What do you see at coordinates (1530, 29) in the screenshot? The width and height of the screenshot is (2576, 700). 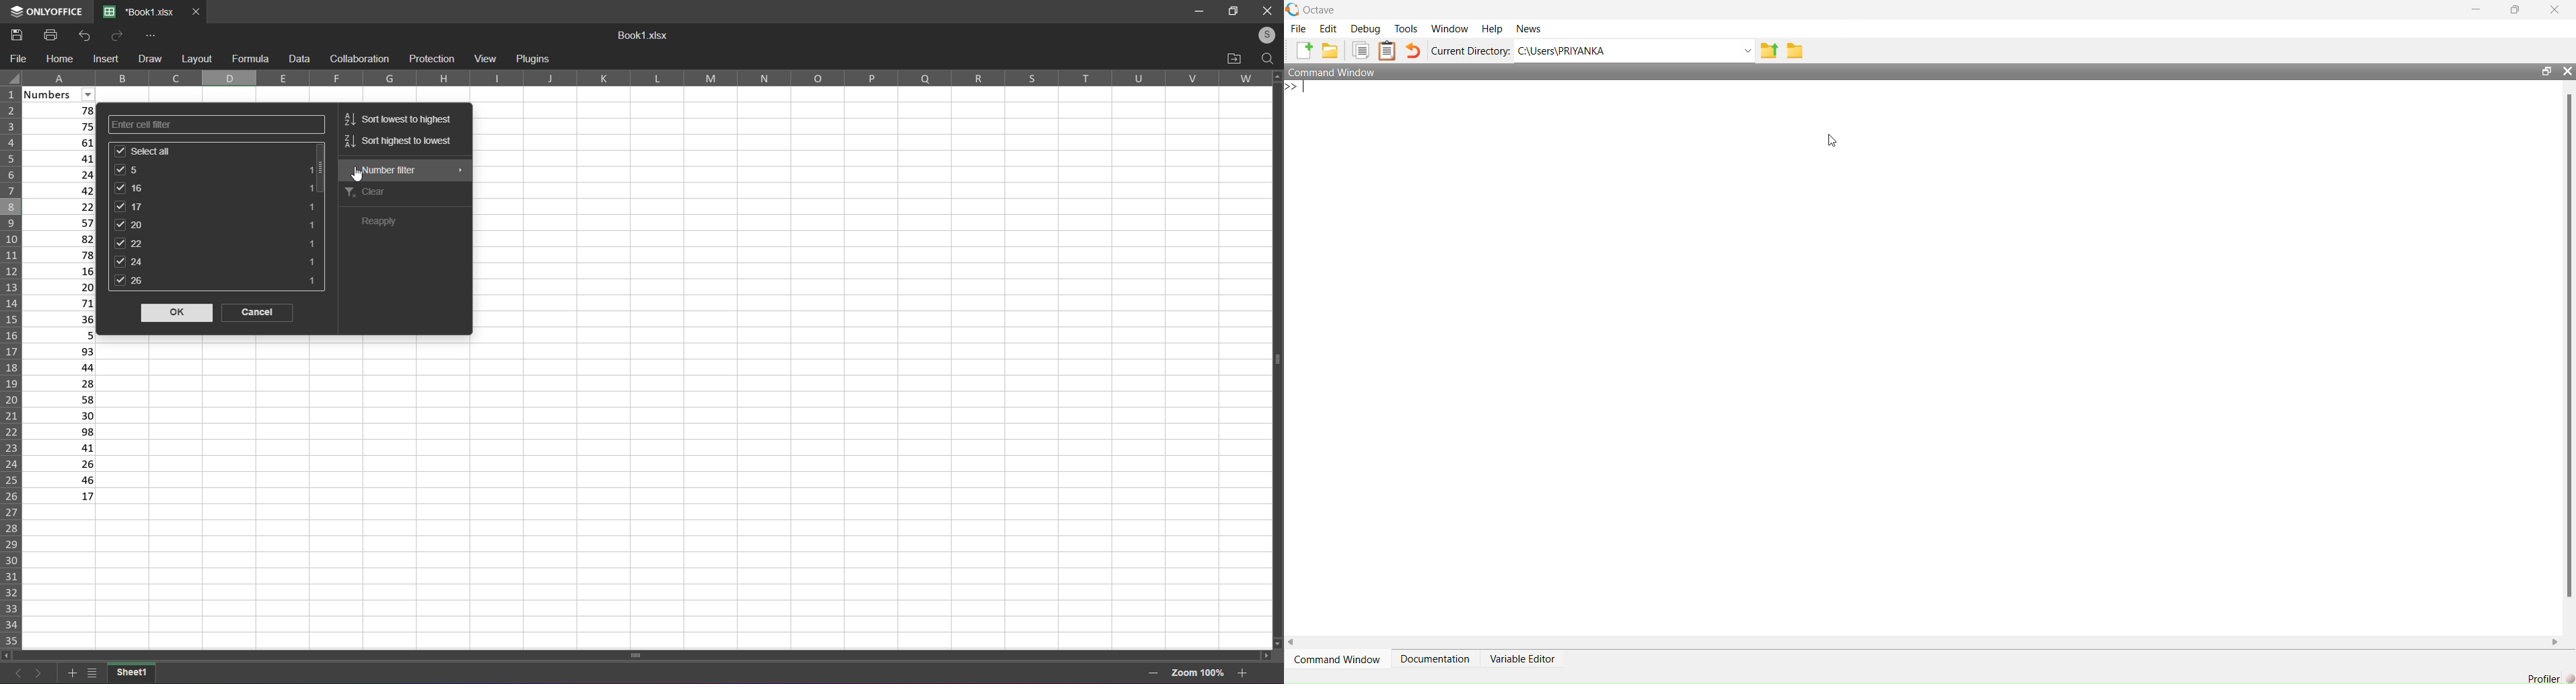 I see `news` at bounding box center [1530, 29].